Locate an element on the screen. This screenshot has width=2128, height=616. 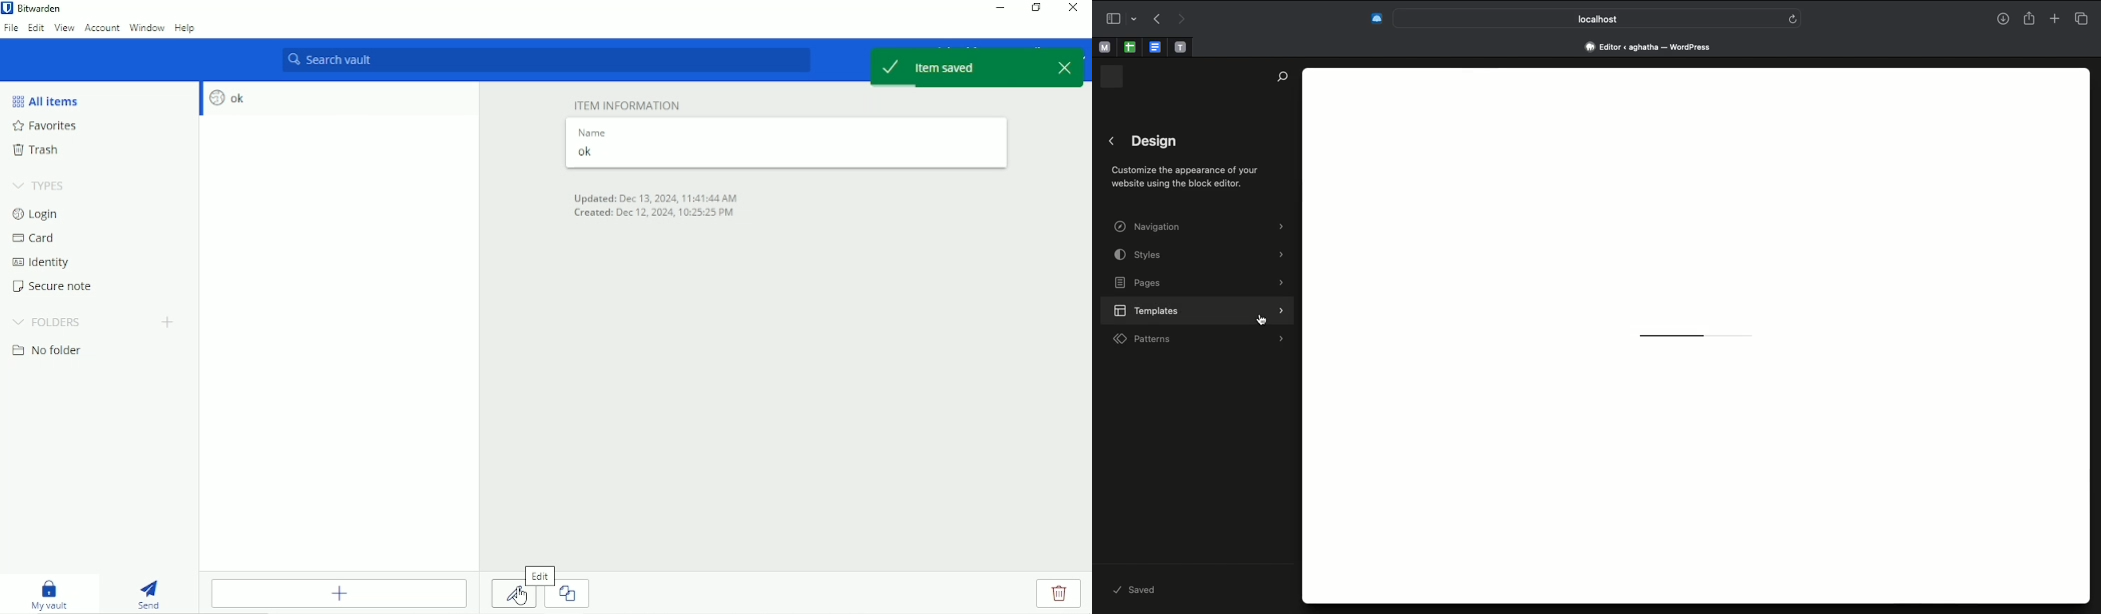
edit is located at coordinates (540, 576).